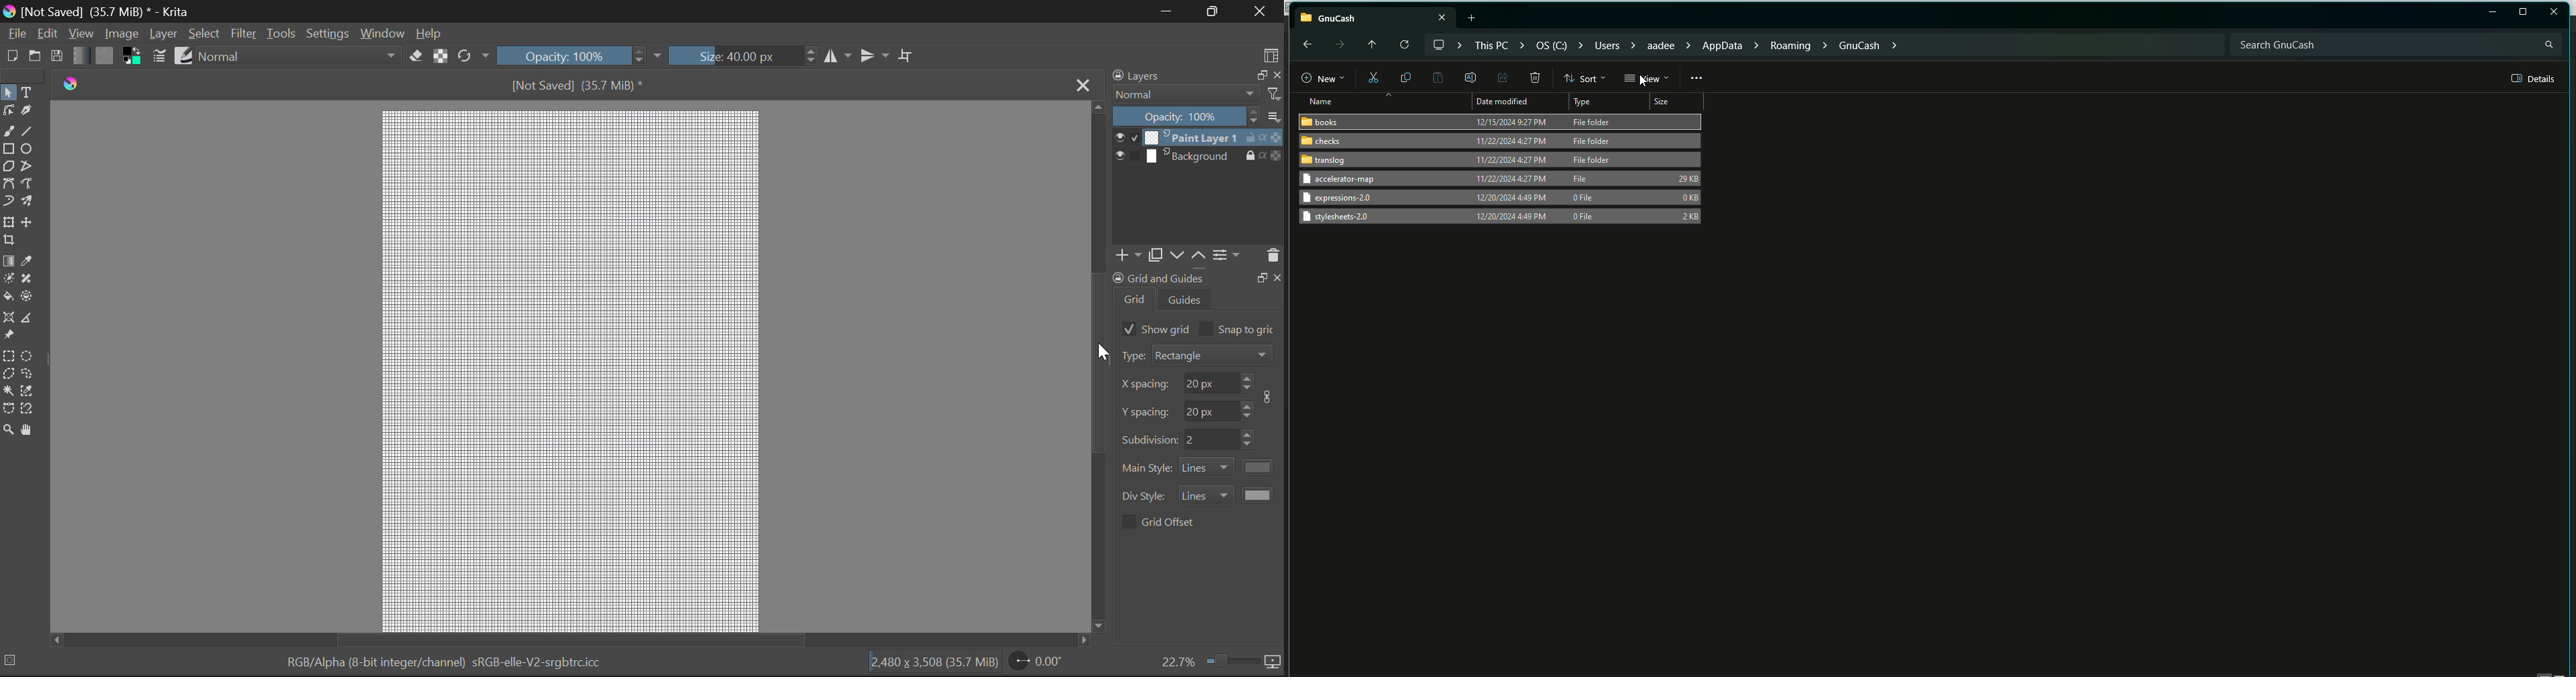  I want to click on Copy, so click(1403, 77).